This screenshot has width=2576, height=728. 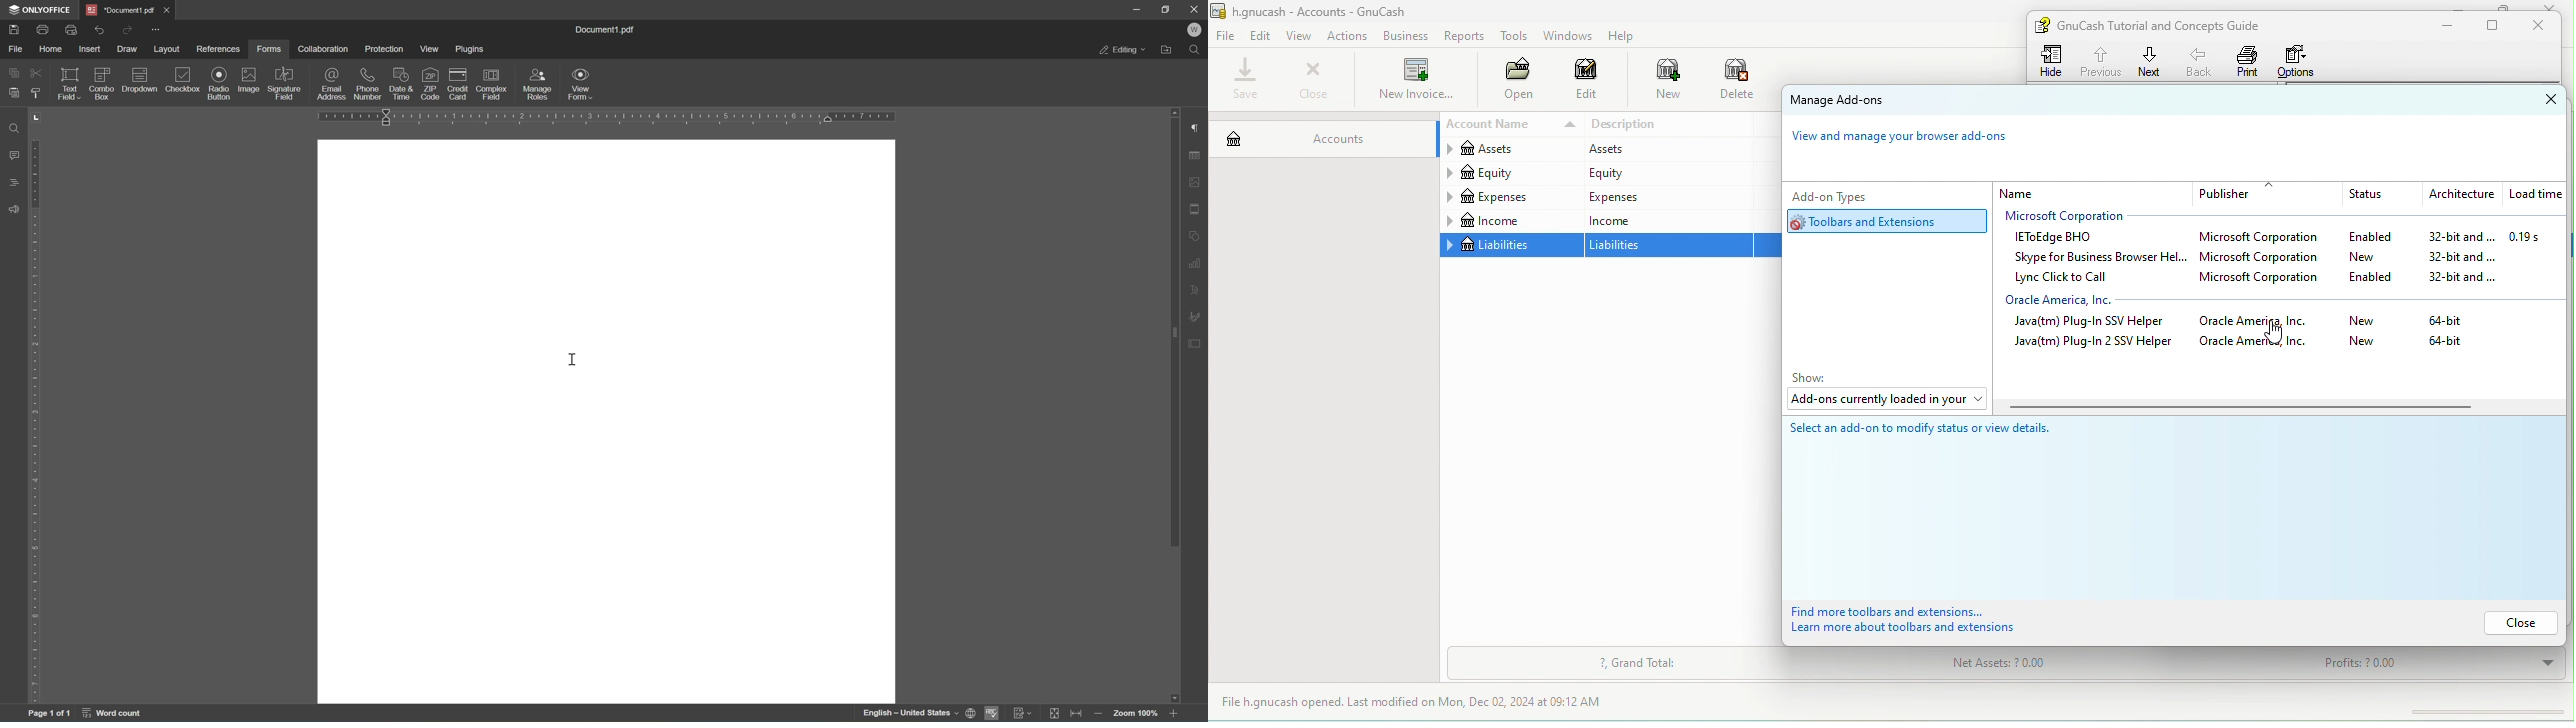 What do you see at coordinates (2463, 5) in the screenshot?
I see `minimize` at bounding box center [2463, 5].